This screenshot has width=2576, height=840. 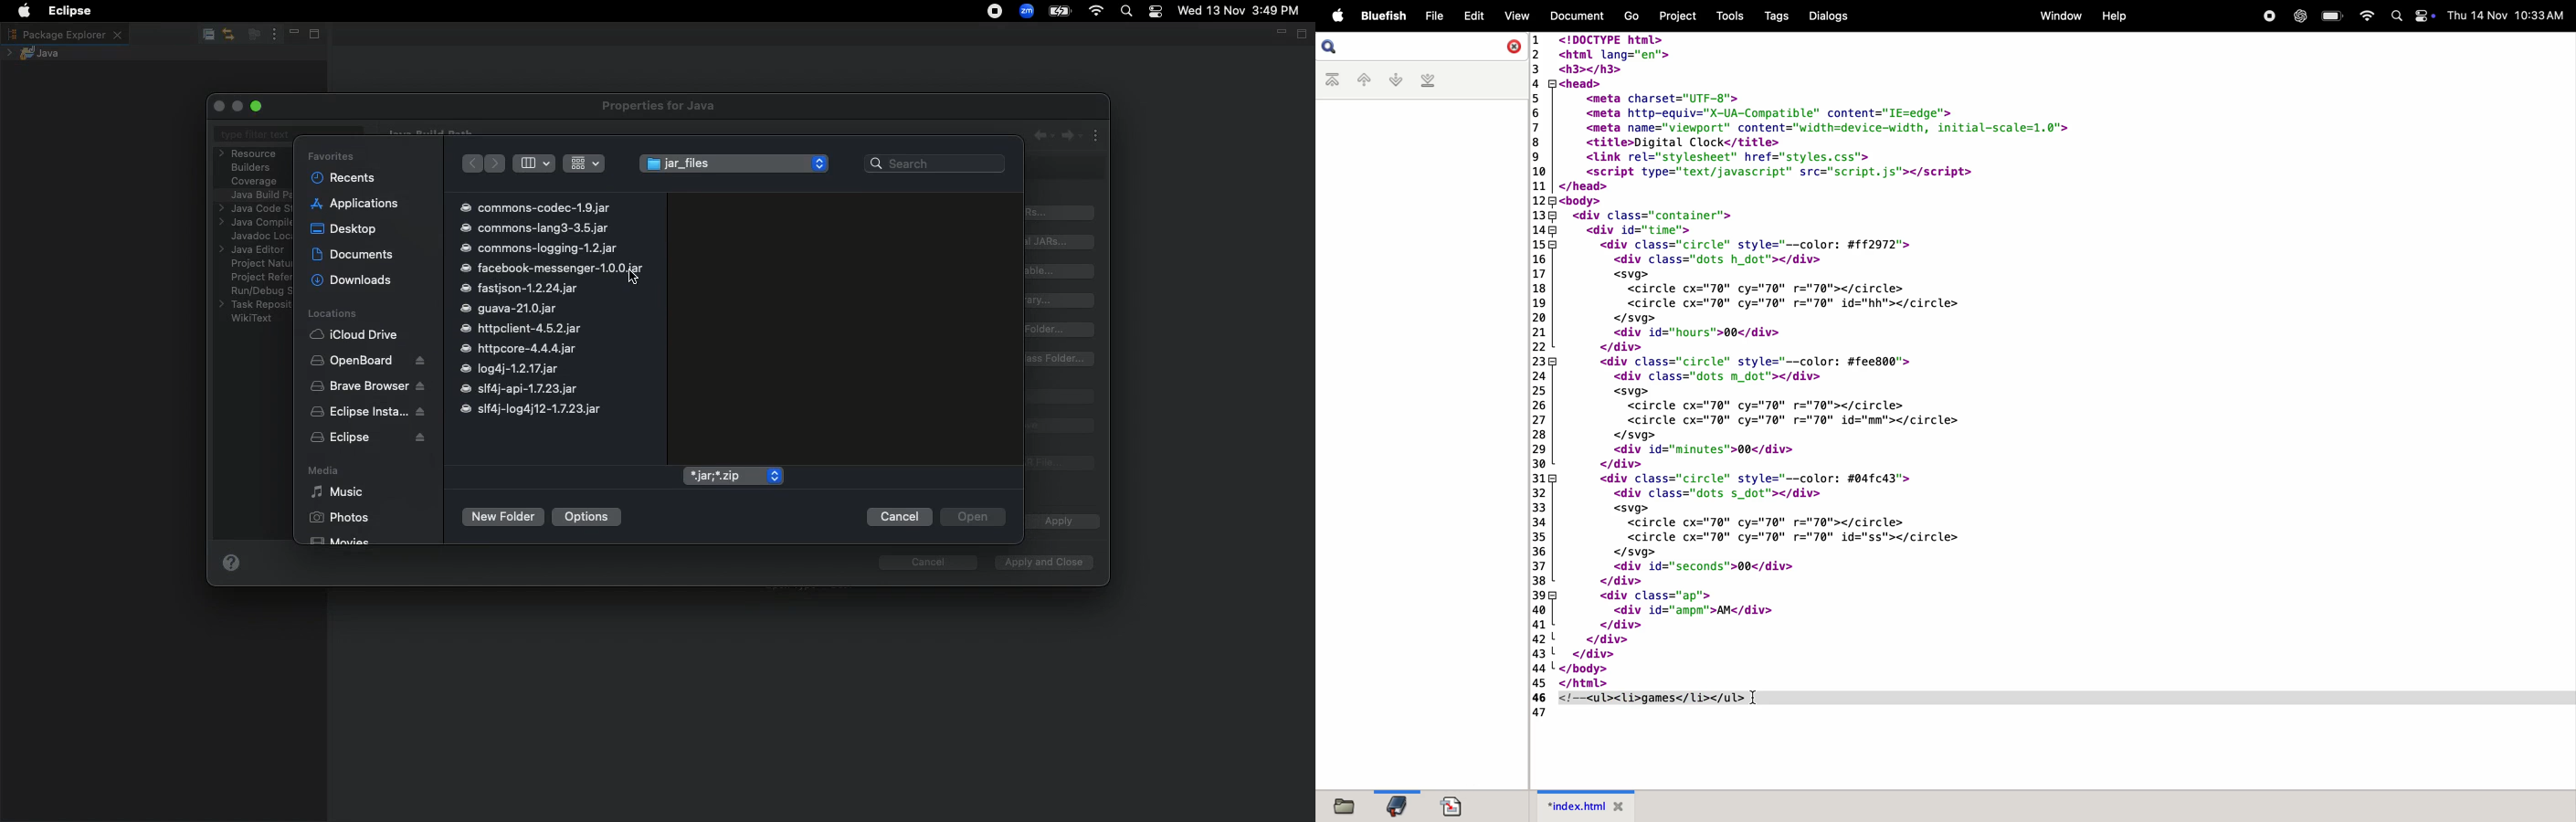 I want to click on Search, so click(x=935, y=162).